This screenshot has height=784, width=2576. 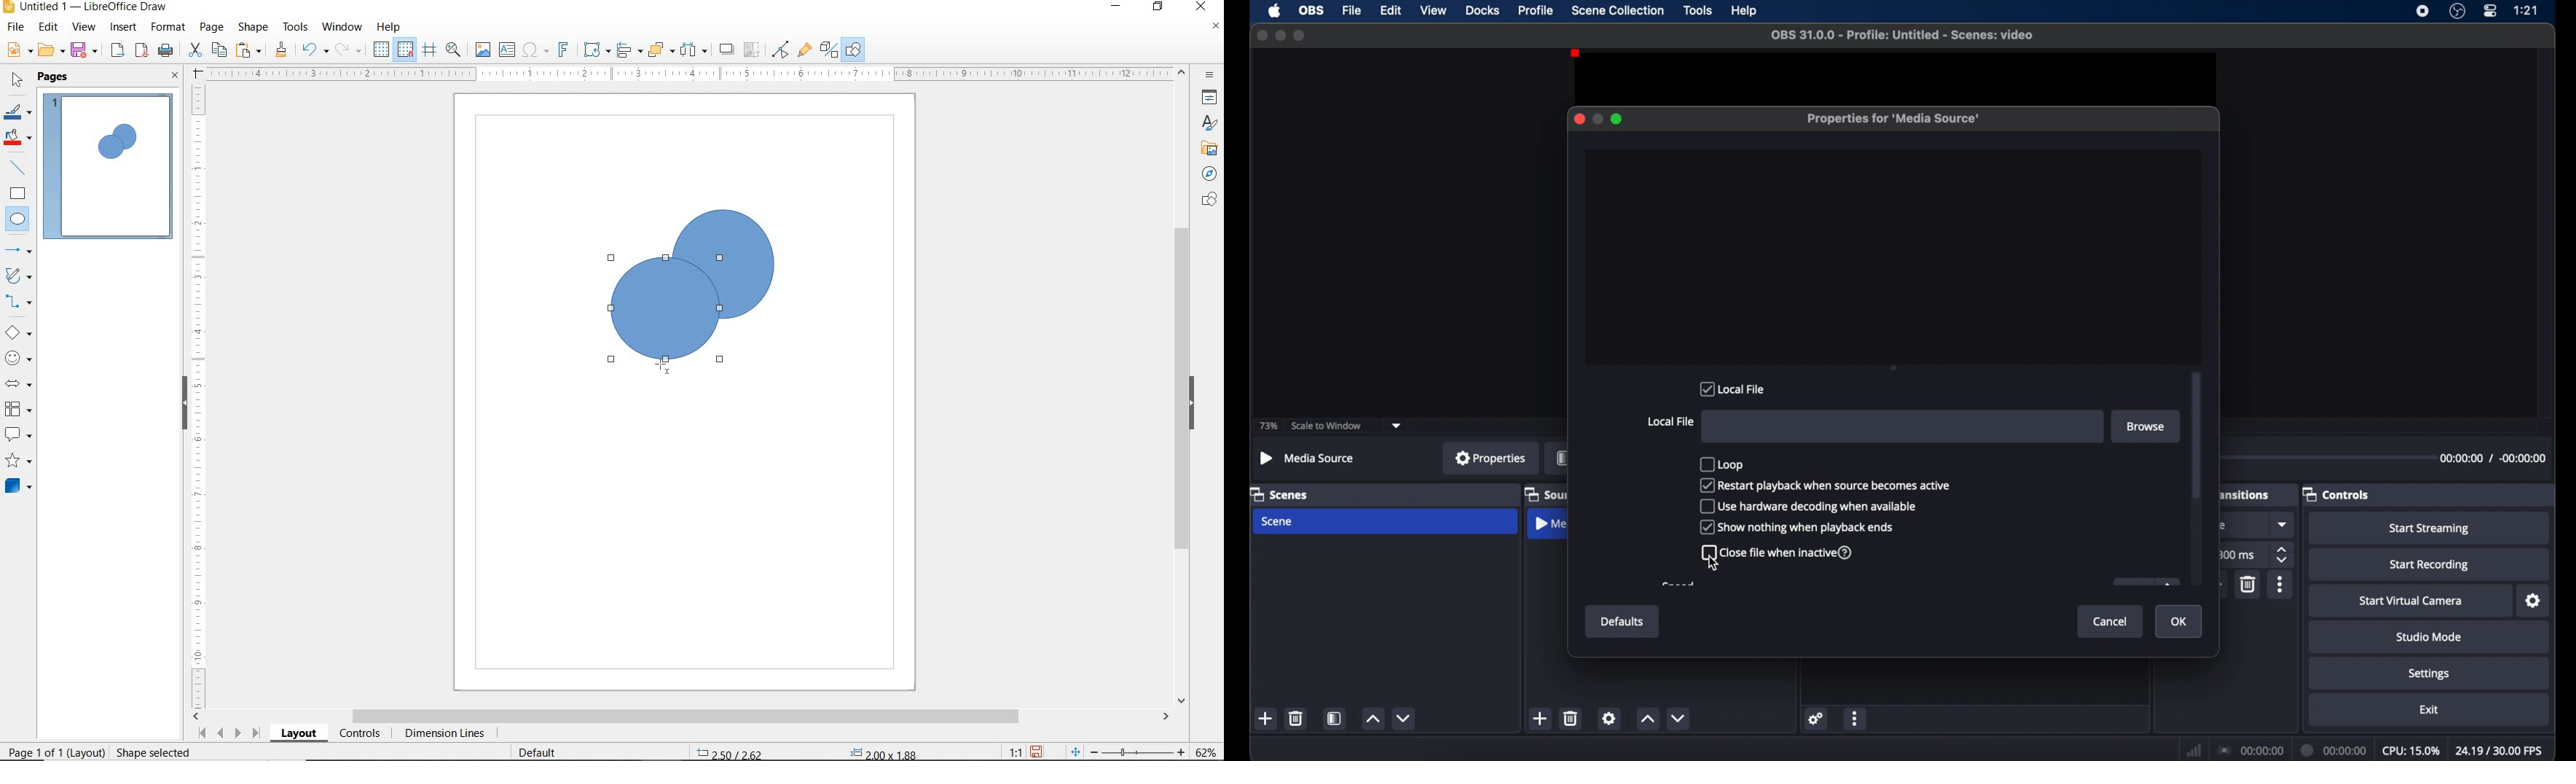 What do you see at coordinates (1309, 457) in the screenshot?
I see `no source selected` at bounding box center [1309, 457].